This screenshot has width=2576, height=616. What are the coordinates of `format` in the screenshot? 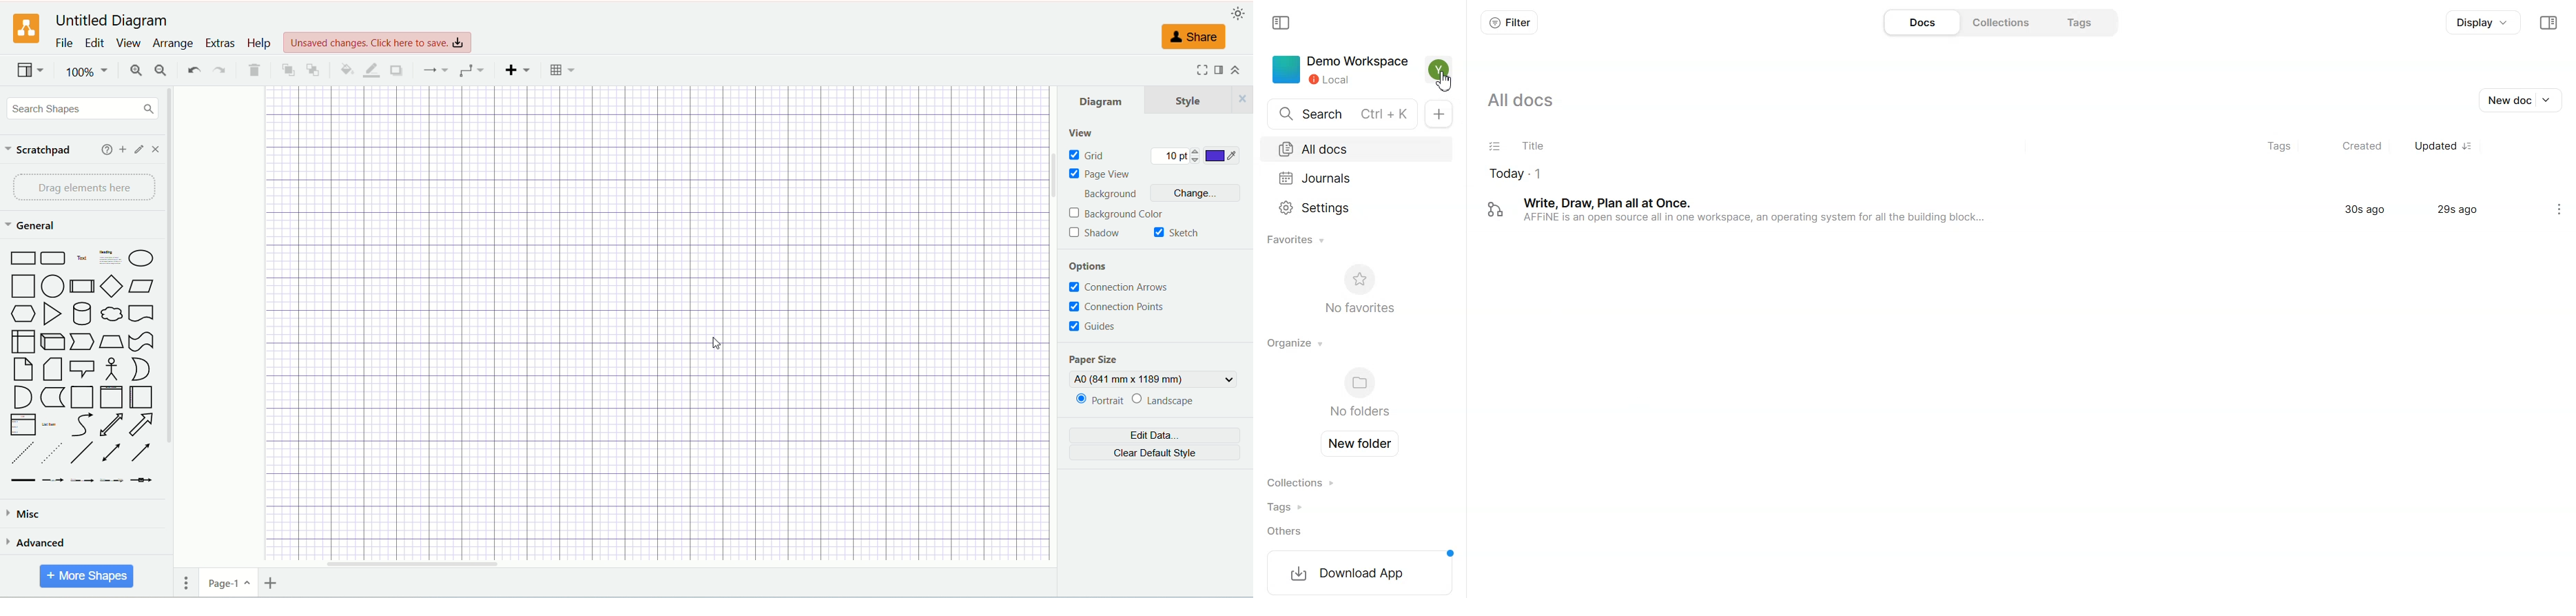 It's located at (1220, 71).